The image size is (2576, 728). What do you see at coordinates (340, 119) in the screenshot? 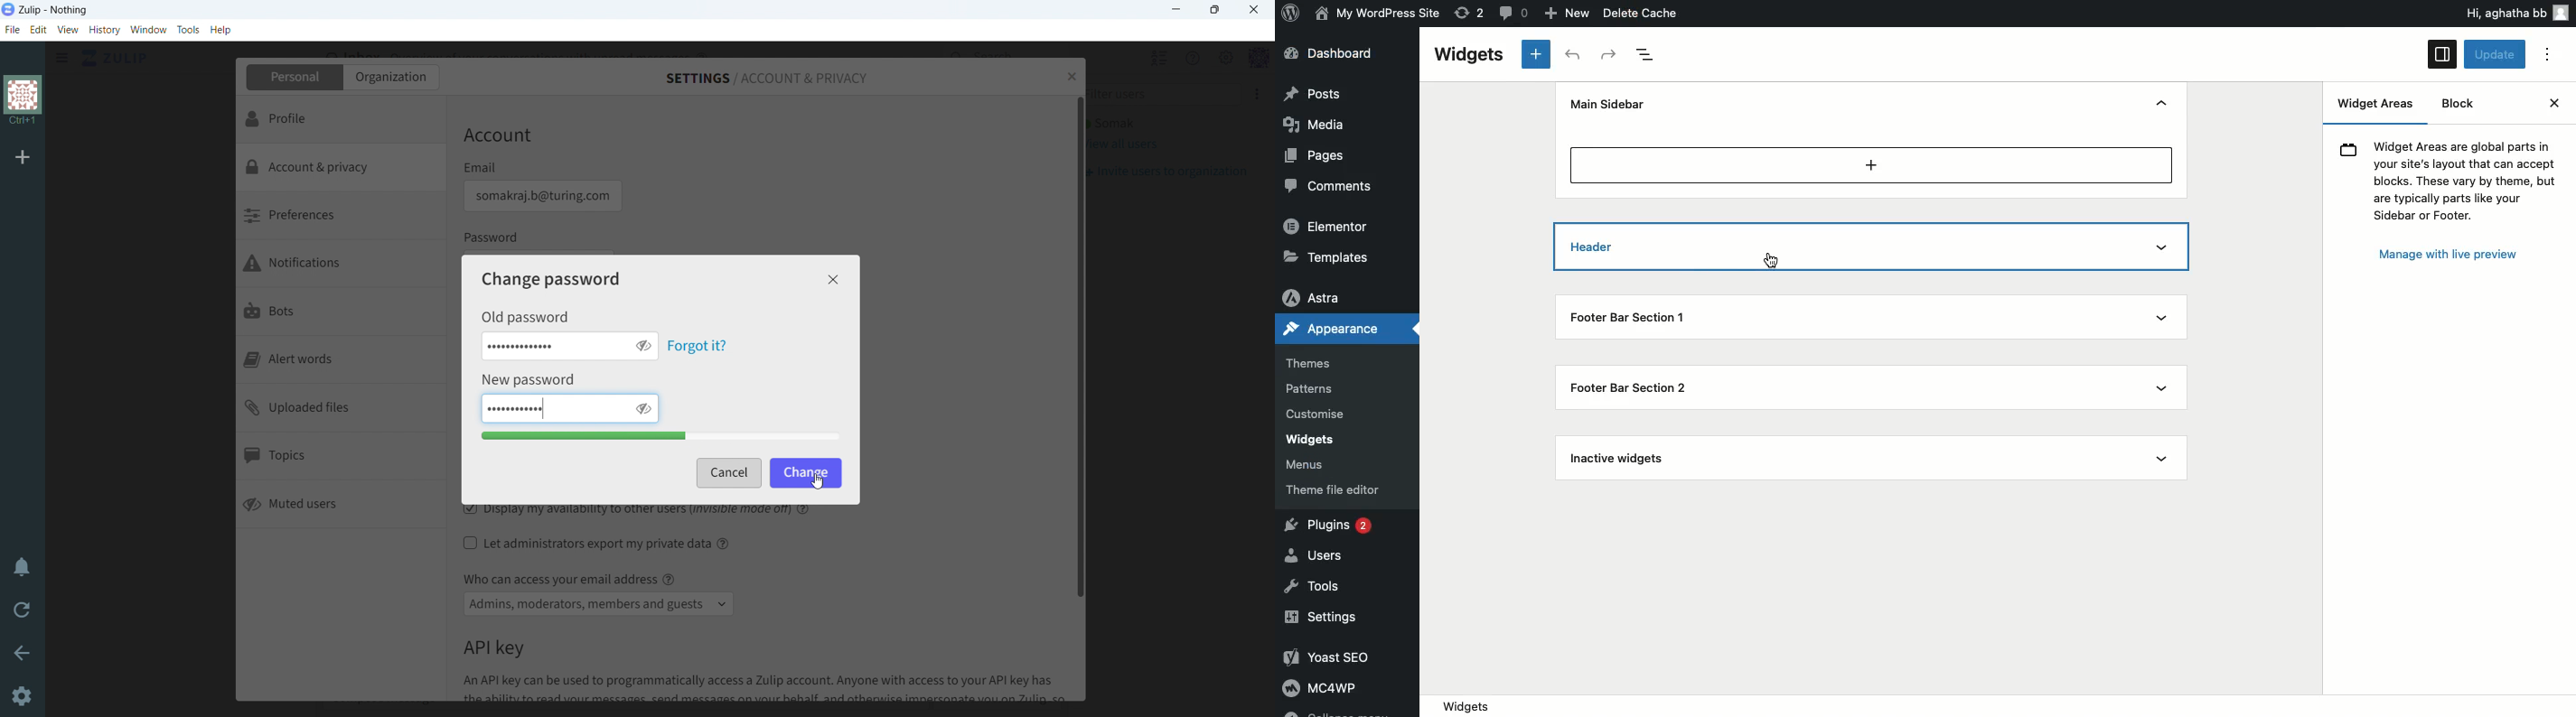
I see `profile` at bounding box center [340, 119].